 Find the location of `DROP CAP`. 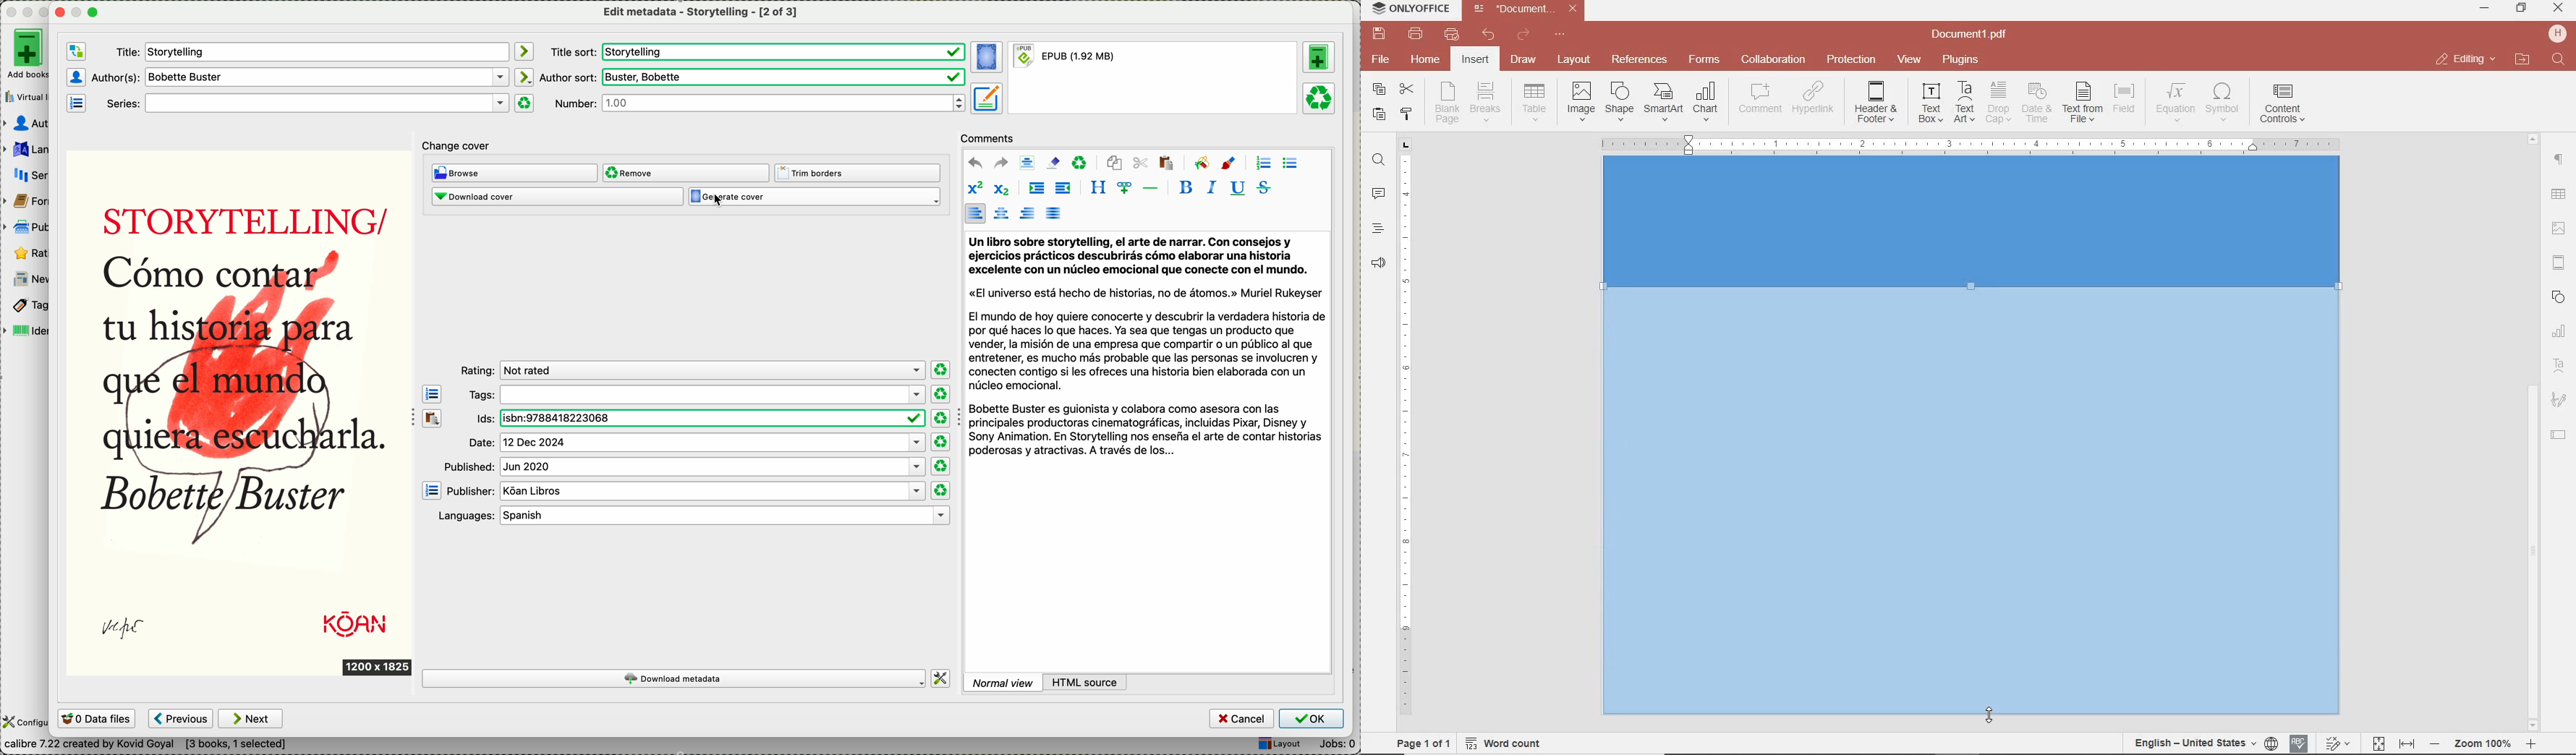

DROP CAP is located at coordinates (1998, 103).